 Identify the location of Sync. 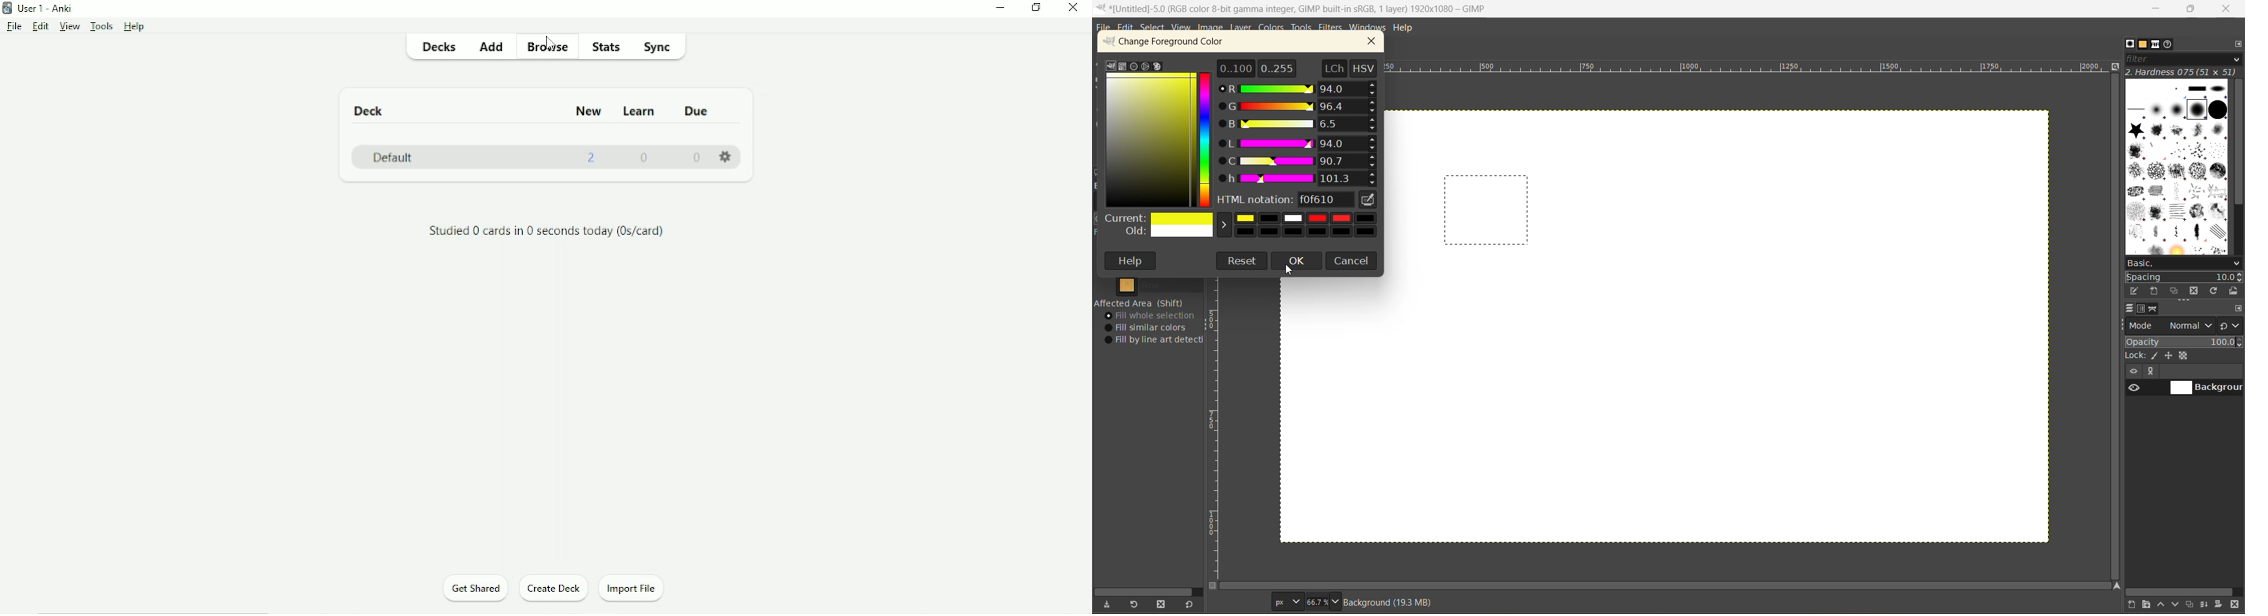
(658, 47).